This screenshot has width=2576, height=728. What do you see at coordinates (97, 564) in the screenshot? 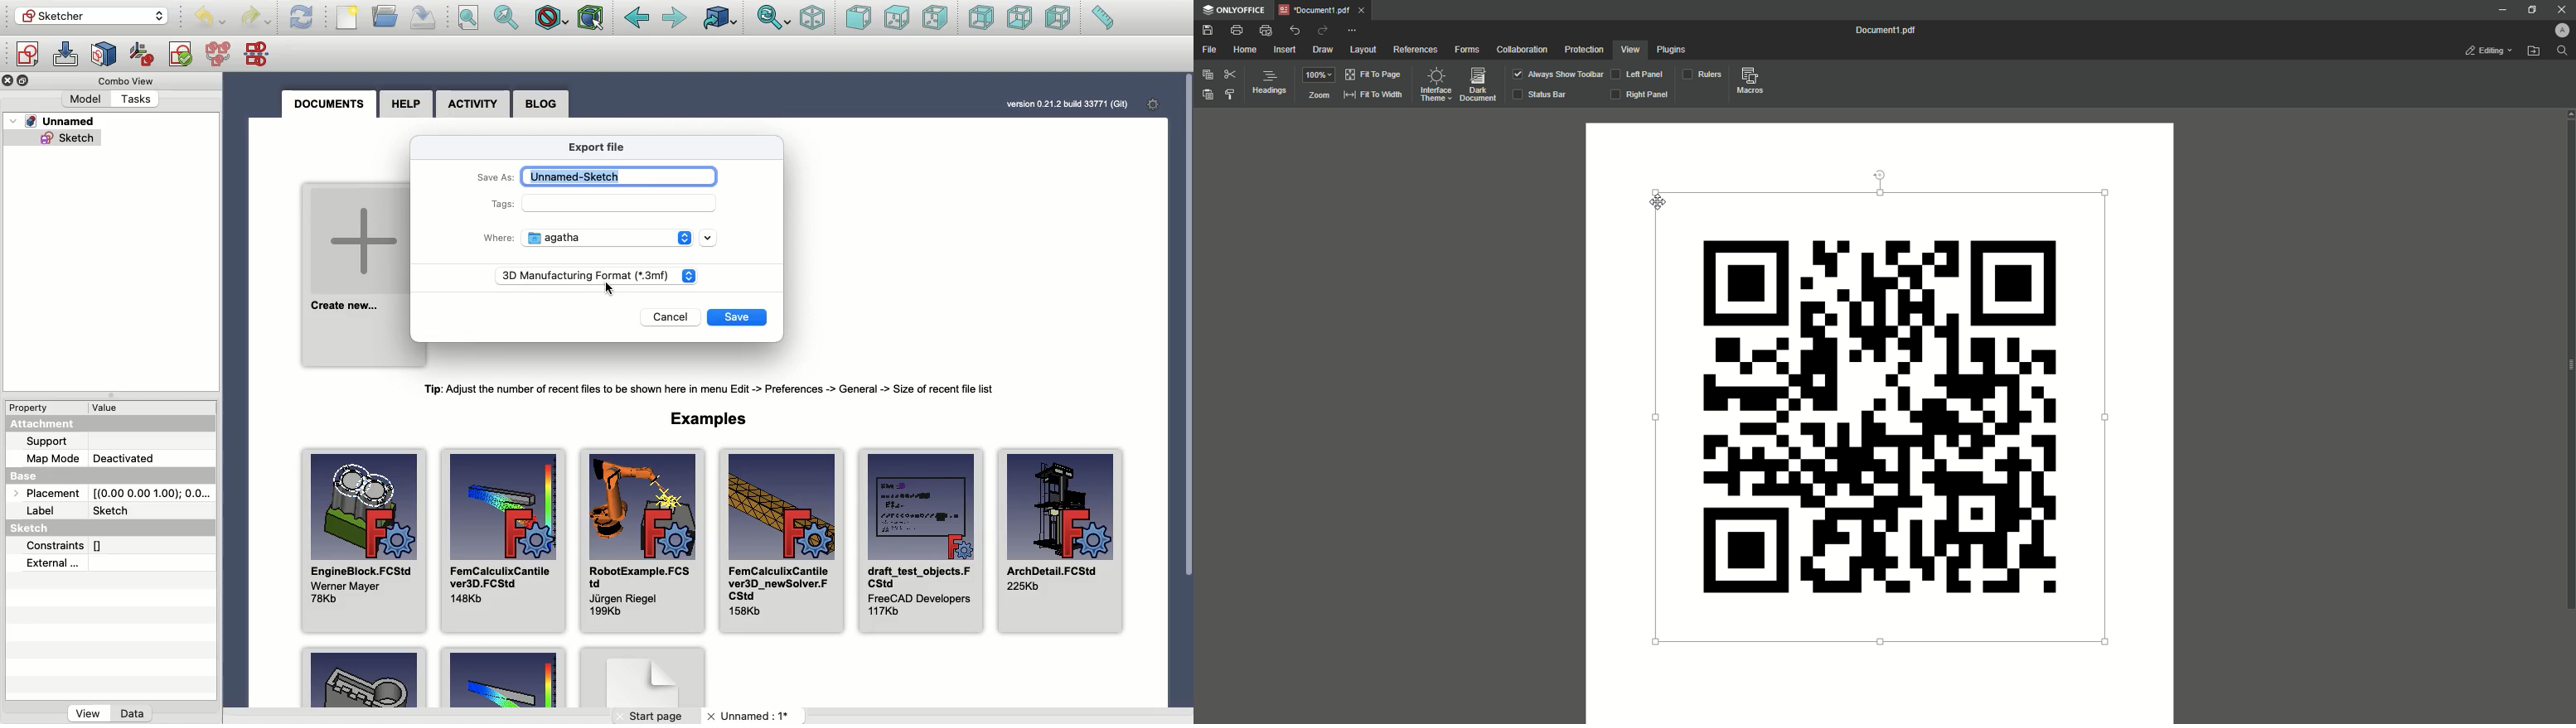
I see `External...` at bounding box center [97, 564].